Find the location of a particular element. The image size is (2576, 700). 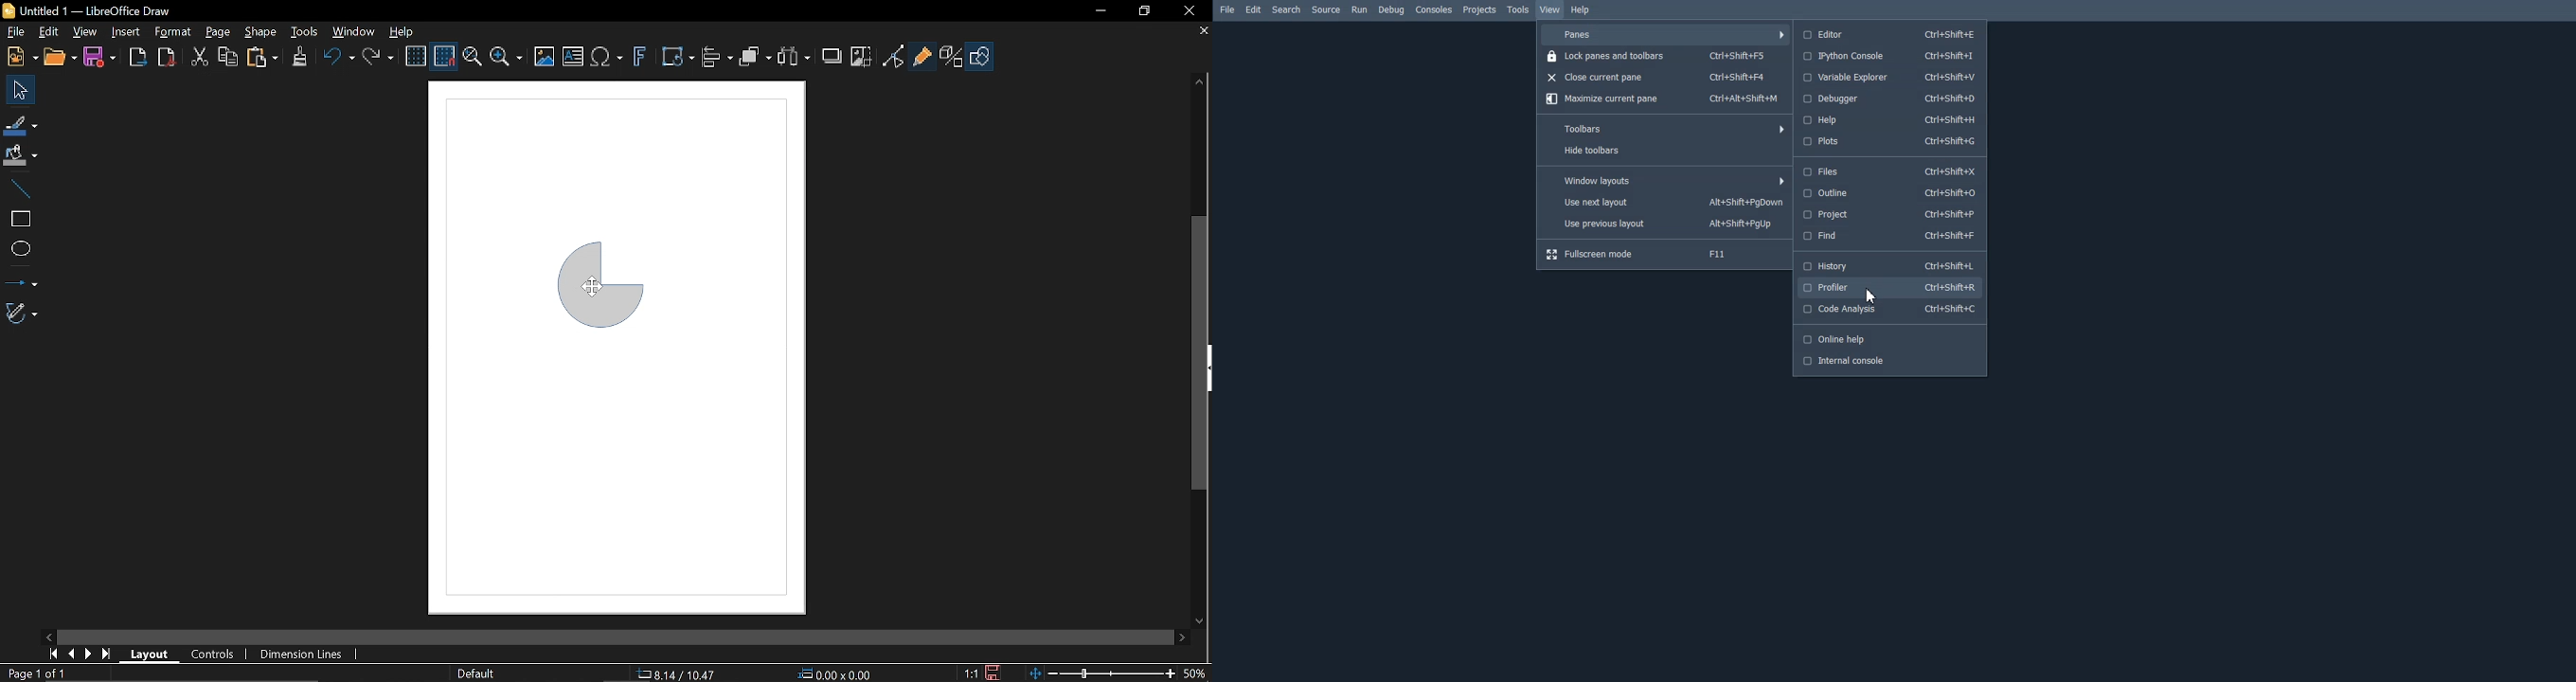

Objects is located at coordinates (755, 58).